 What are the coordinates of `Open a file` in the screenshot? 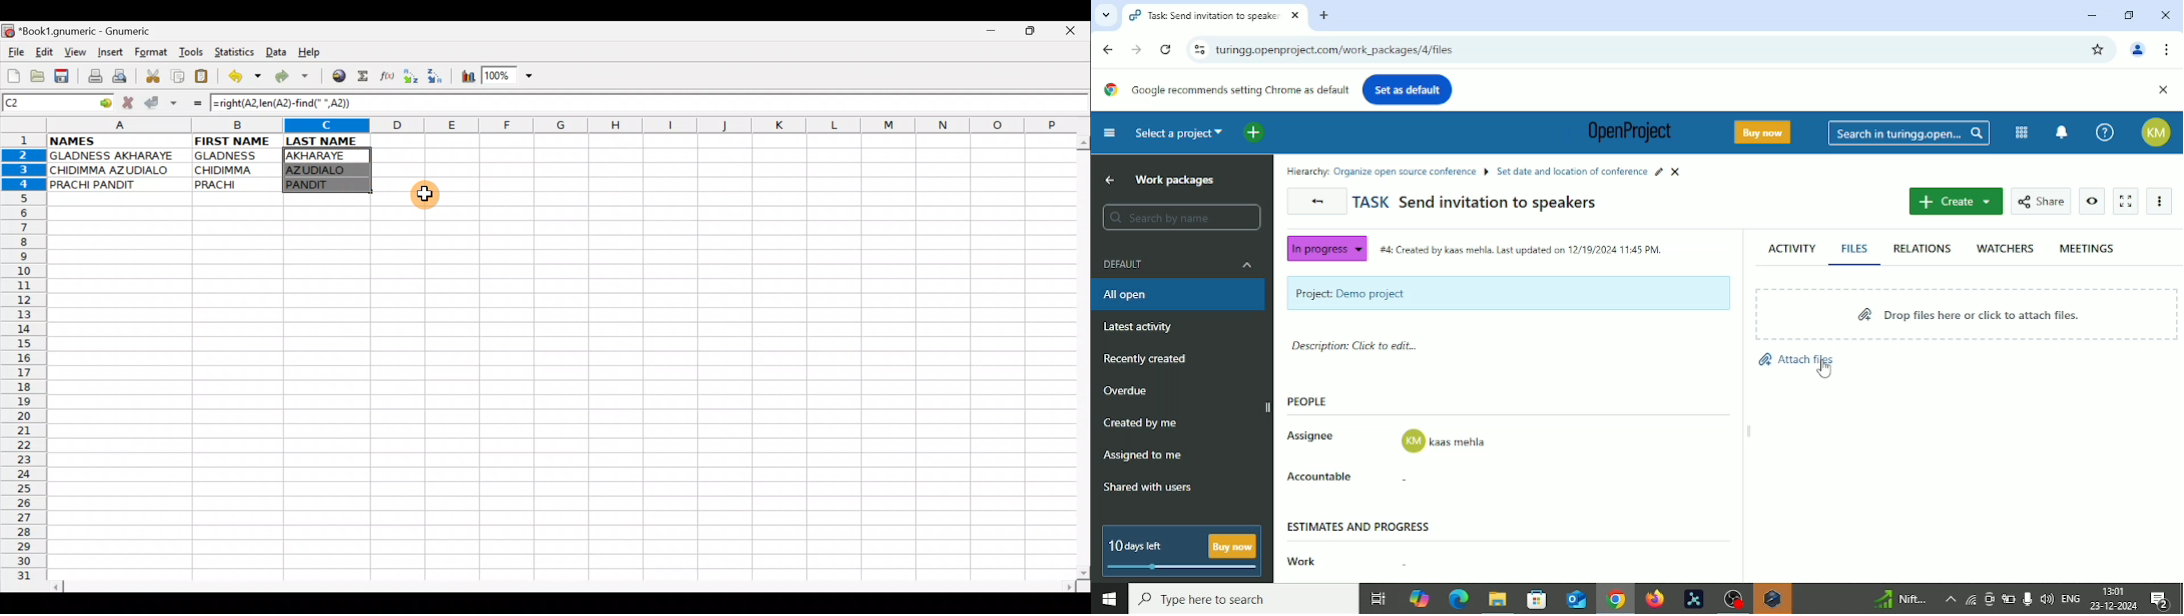 It's located at (40, 74).